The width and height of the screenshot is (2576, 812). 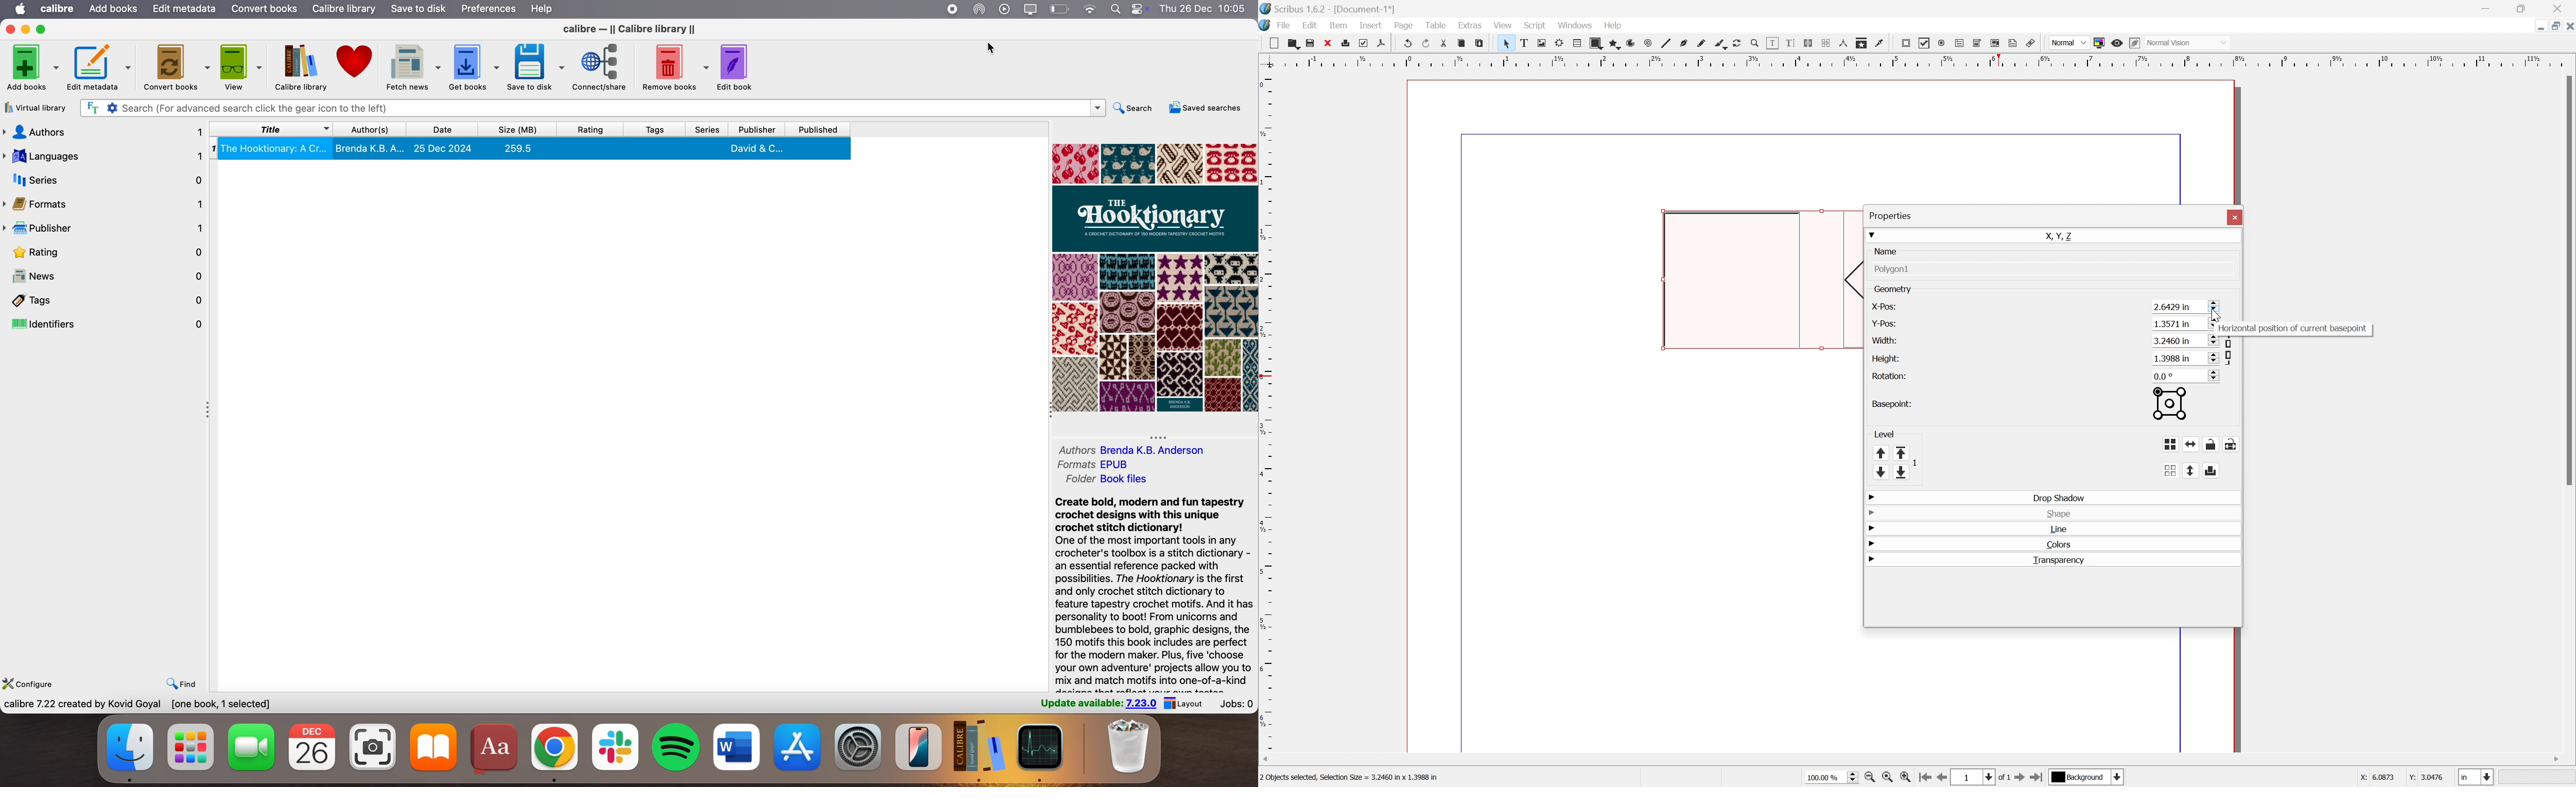 I want to click on Rectangle, so click(x=1731, y=282).